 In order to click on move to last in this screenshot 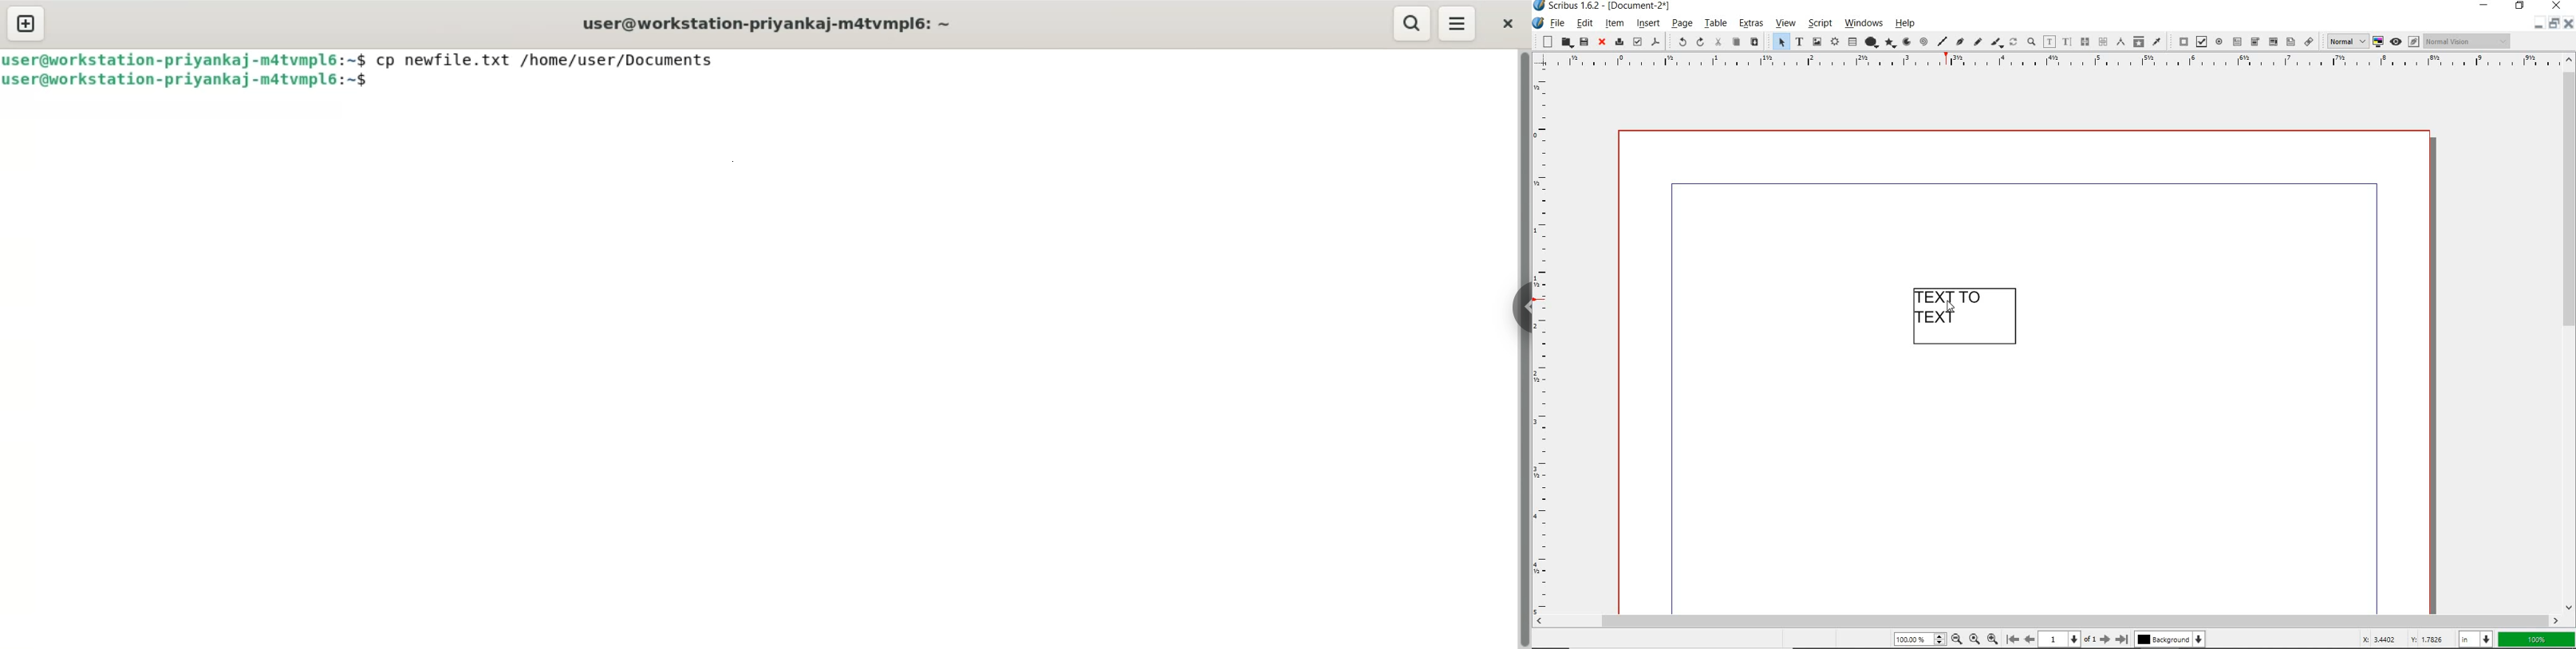, I will do `click(2124, 640)`.